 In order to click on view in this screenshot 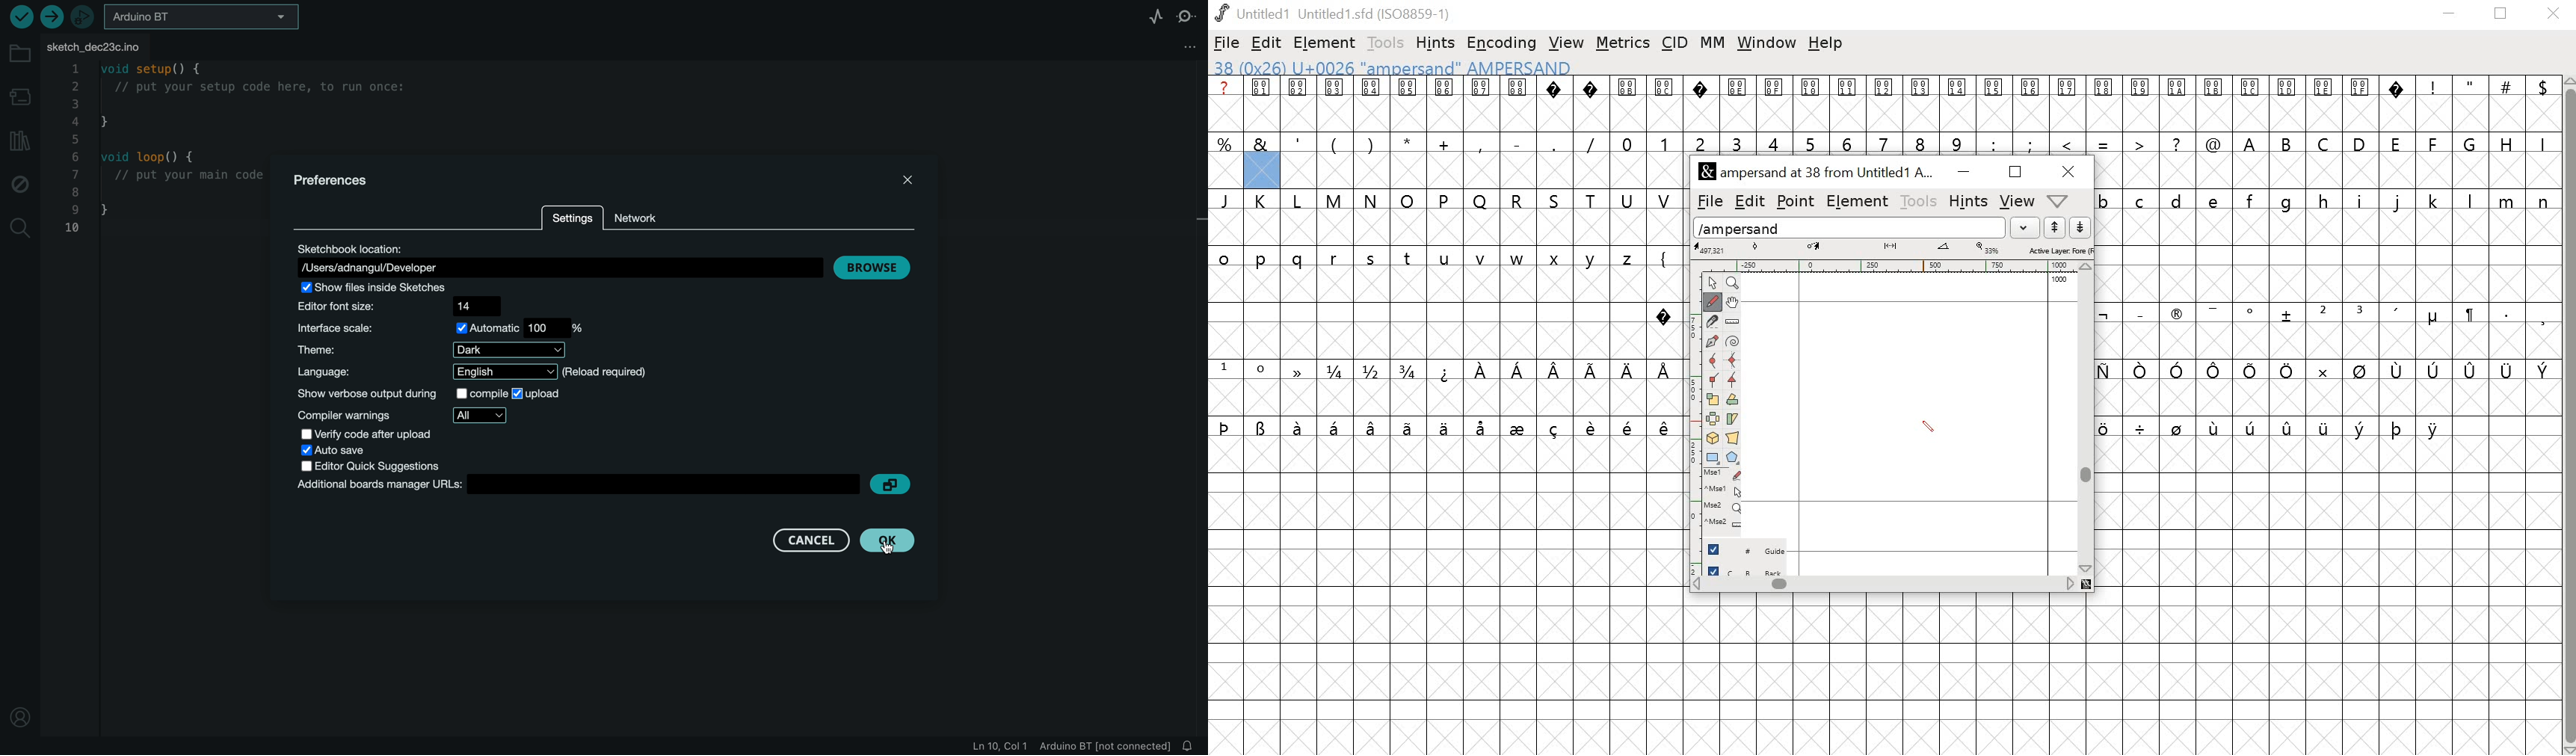, I will do `click(1567, 40)`.